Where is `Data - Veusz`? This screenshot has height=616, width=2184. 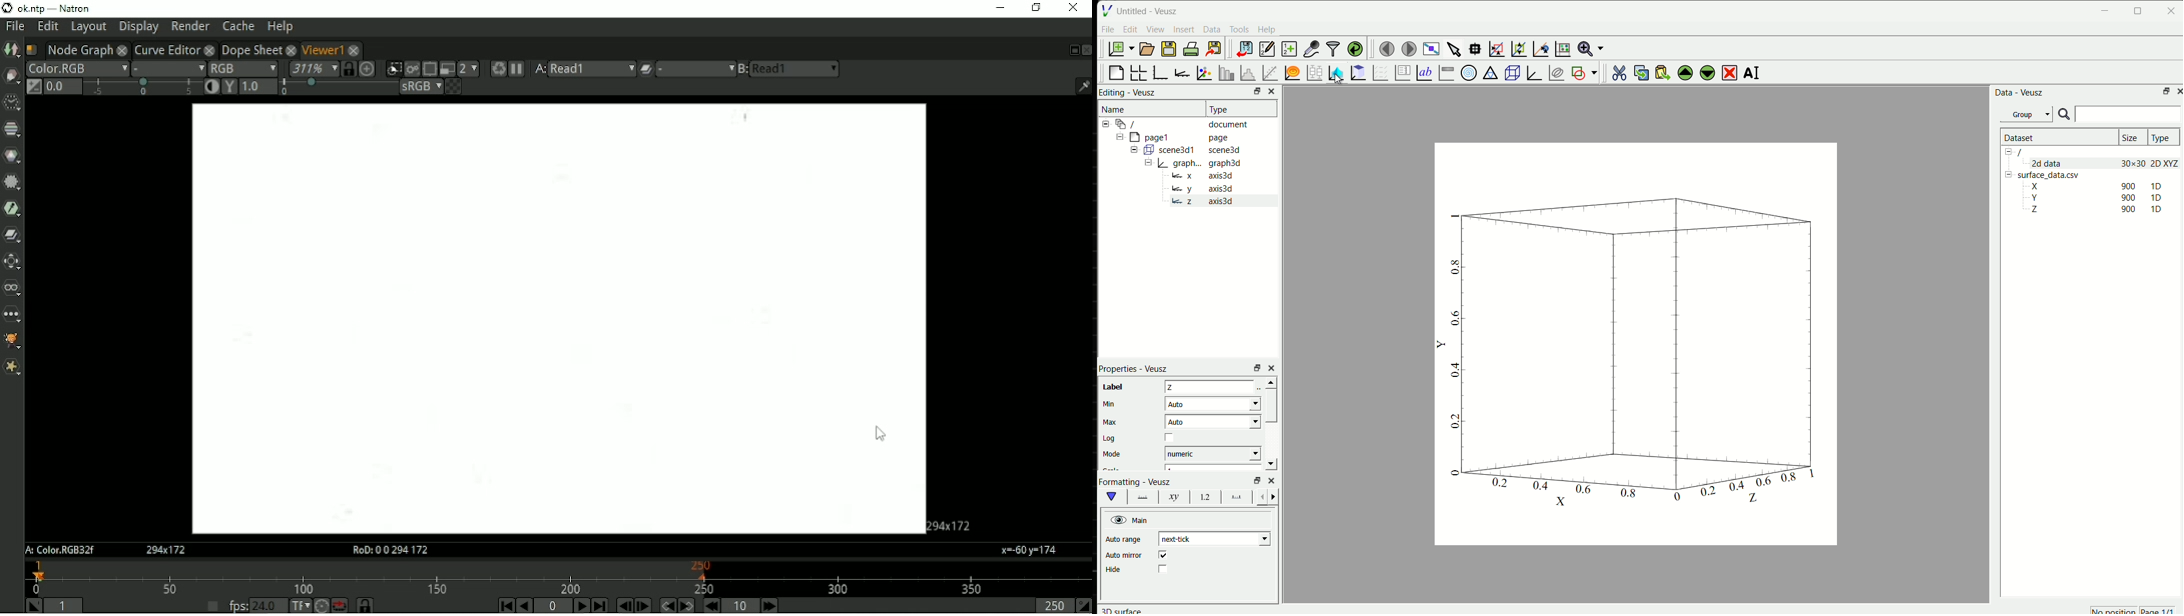 Data - Veusz is located at coordinates (2021, 93).